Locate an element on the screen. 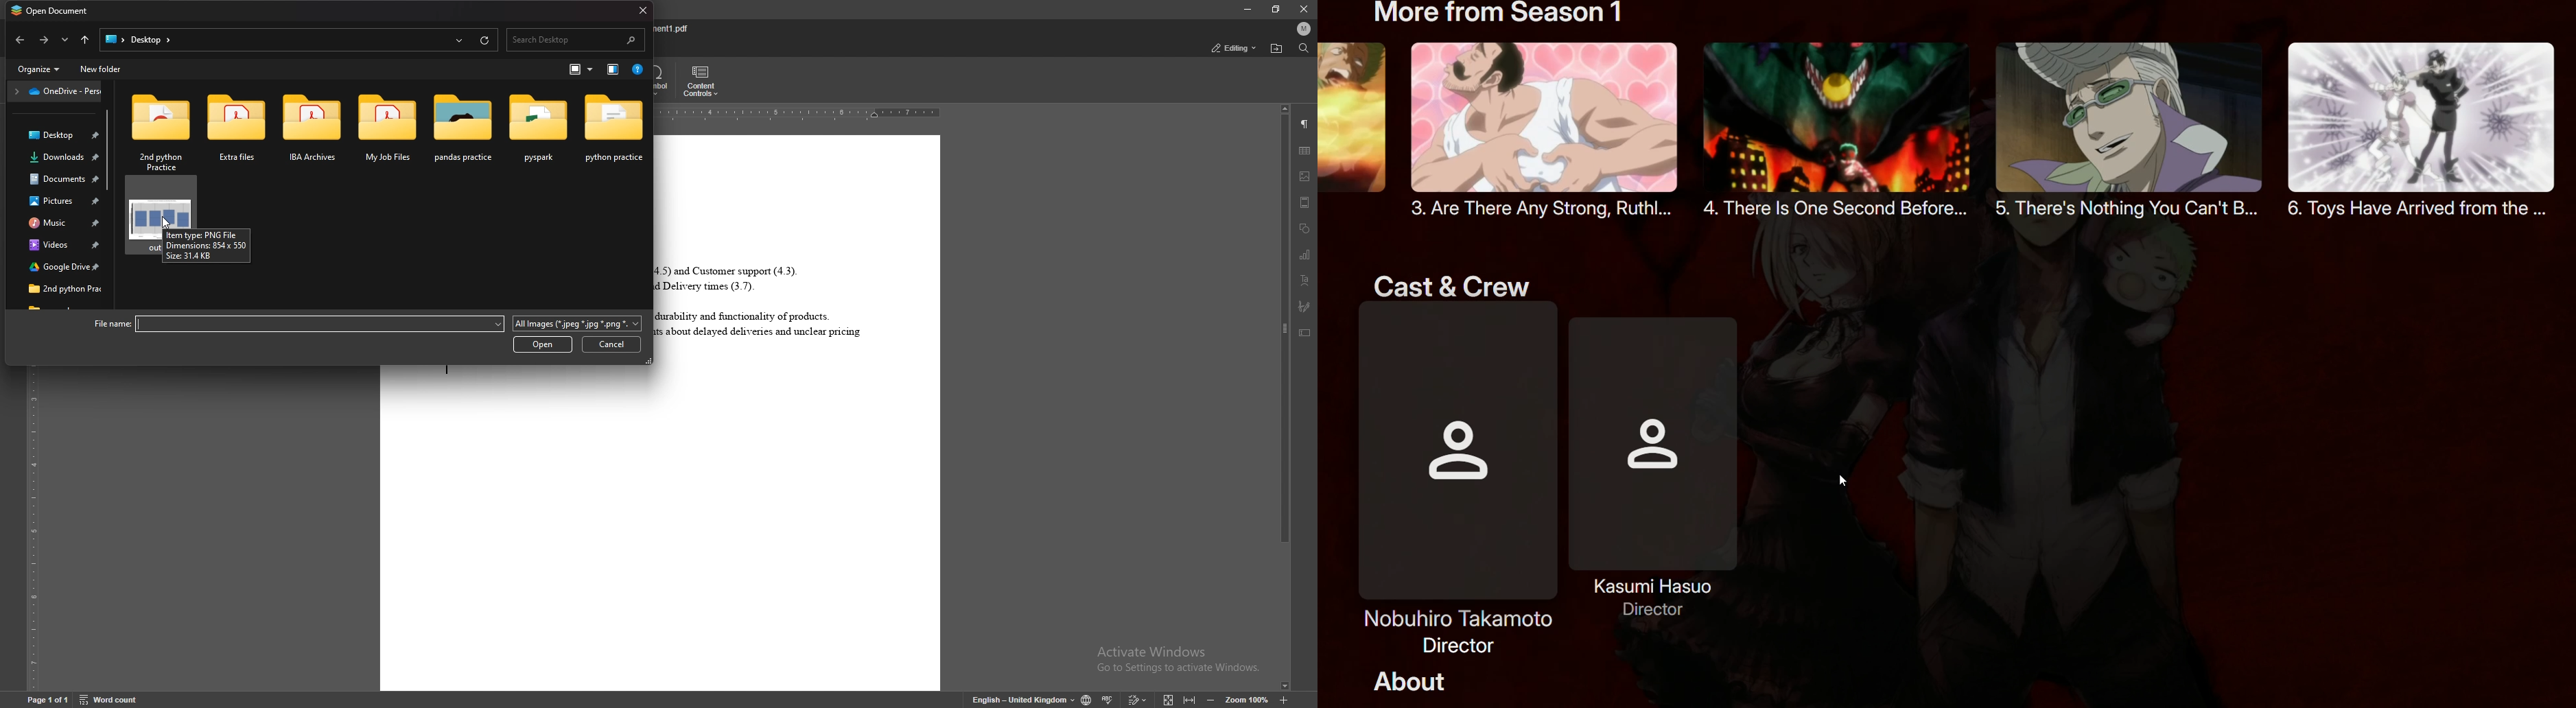 This screenshot has width=2576, height=728. zoom out is located at coordinates (1210, 700).